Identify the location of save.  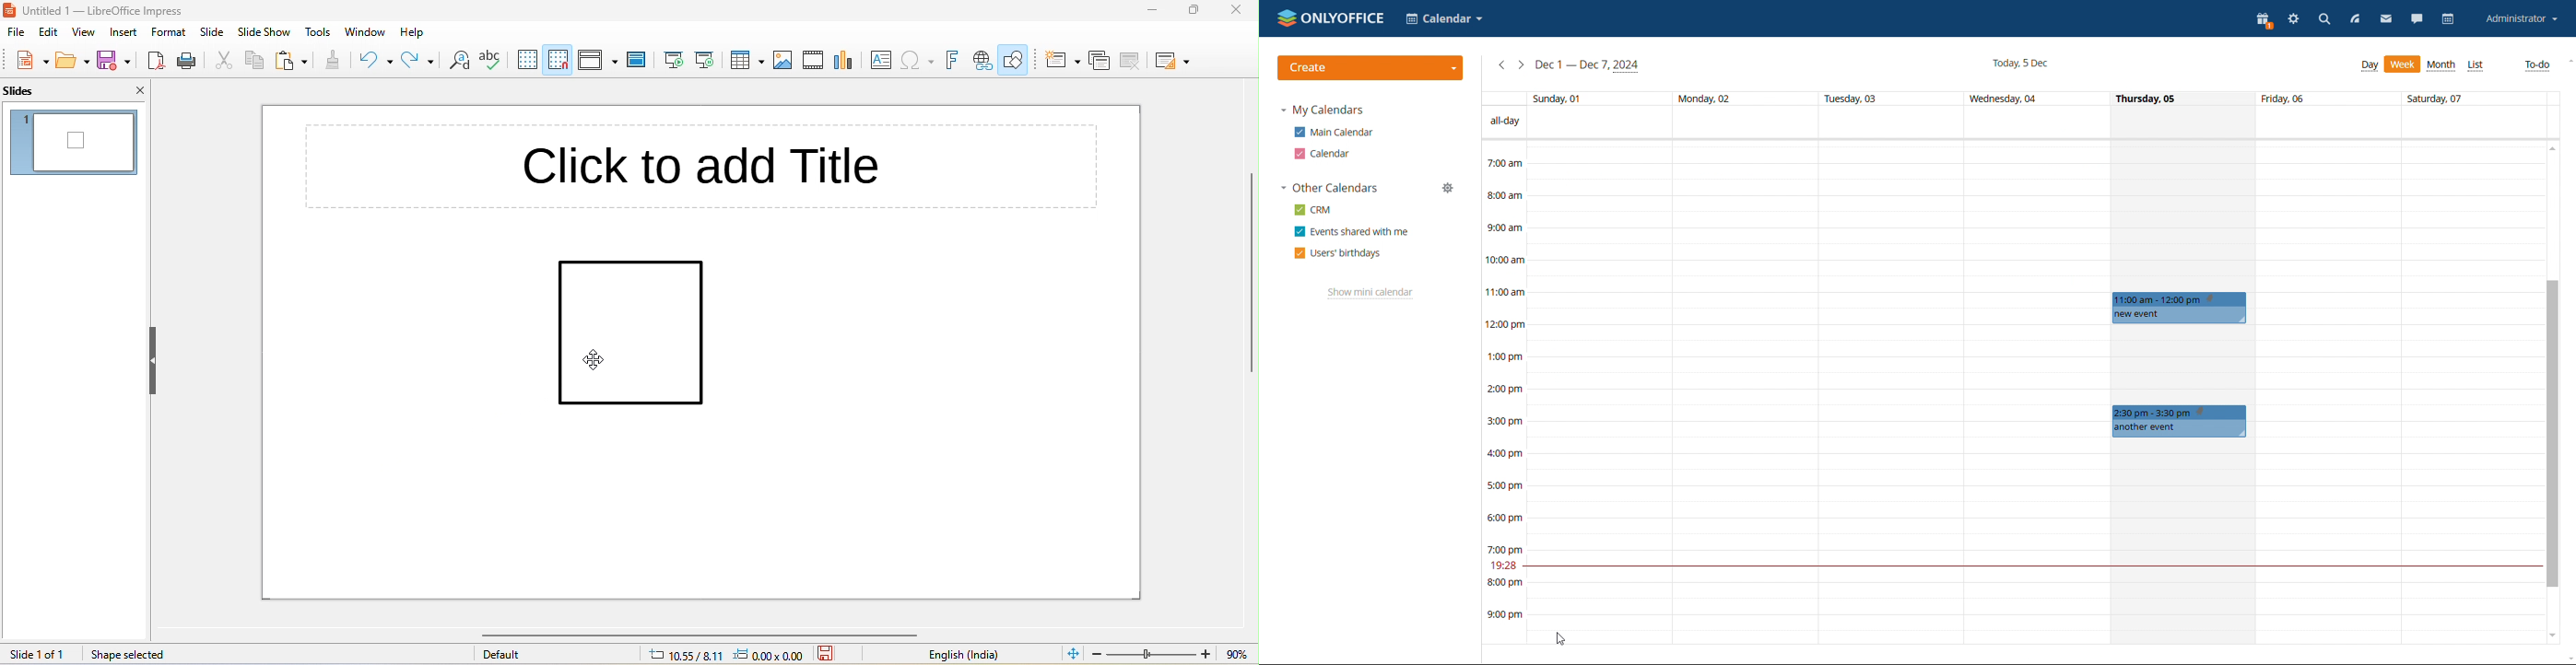
(114, 59).